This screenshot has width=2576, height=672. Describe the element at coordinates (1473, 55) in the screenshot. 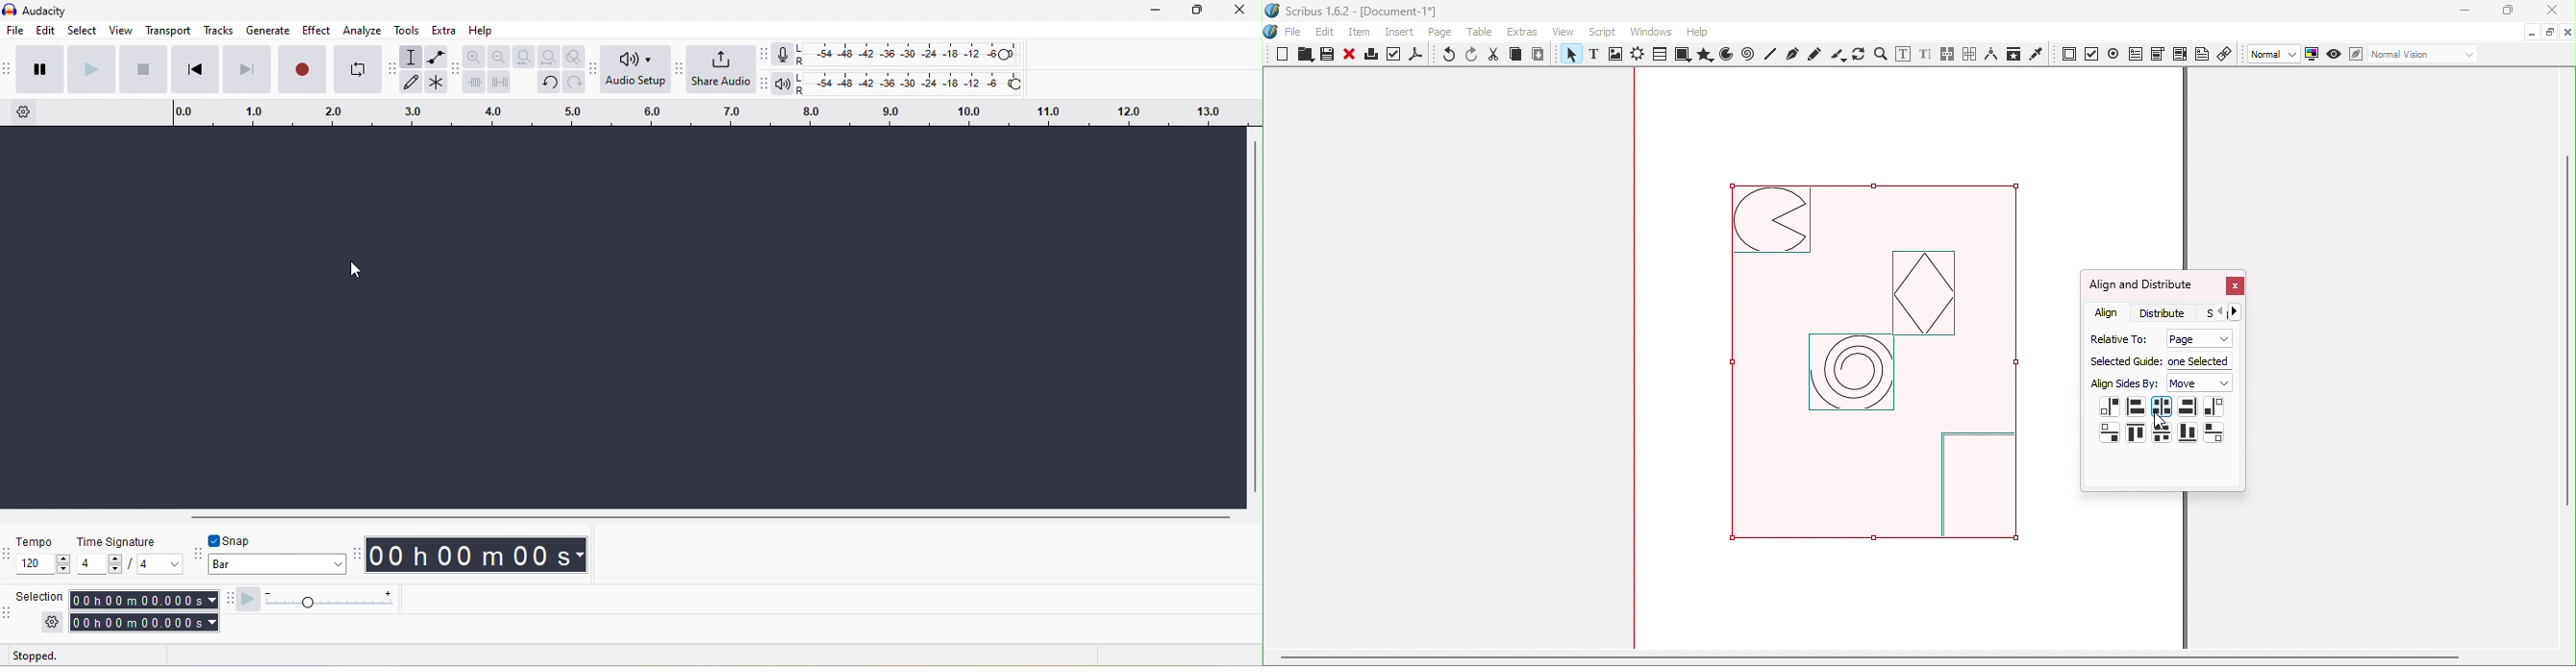

I see `Redo` at that location.